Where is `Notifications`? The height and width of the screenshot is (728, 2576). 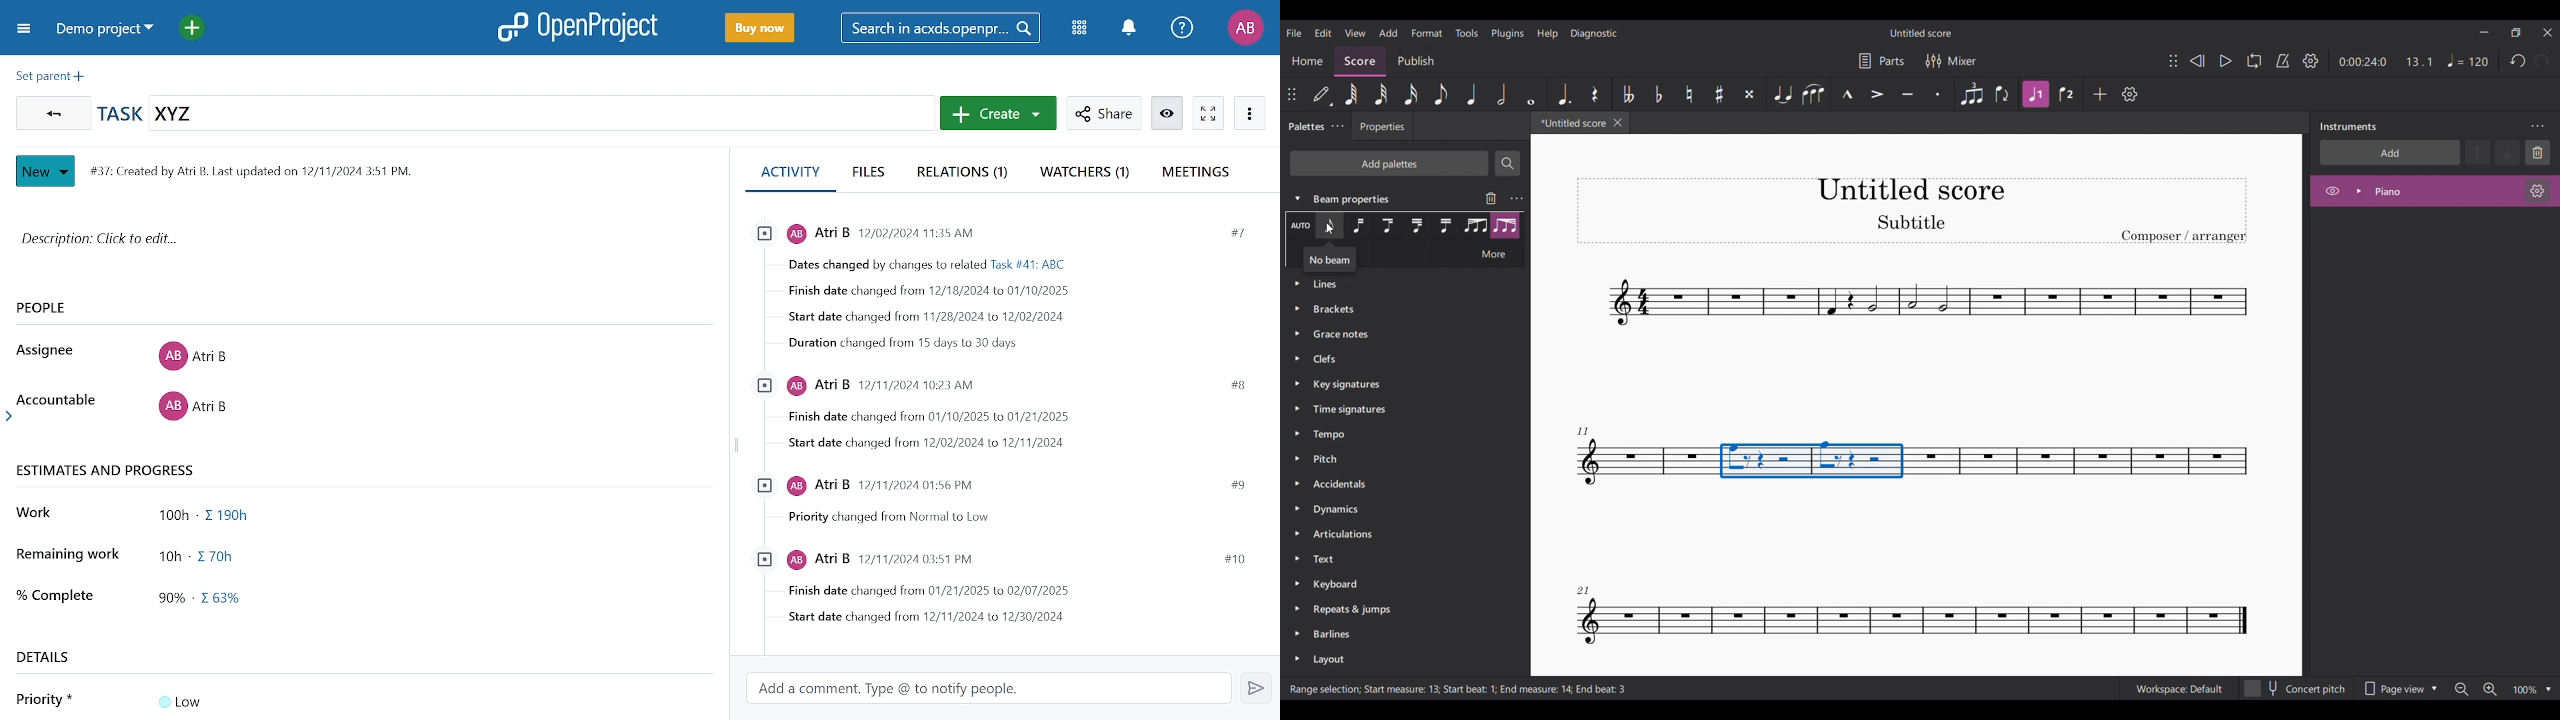 Notifications is located at coordinates (1130, 29).